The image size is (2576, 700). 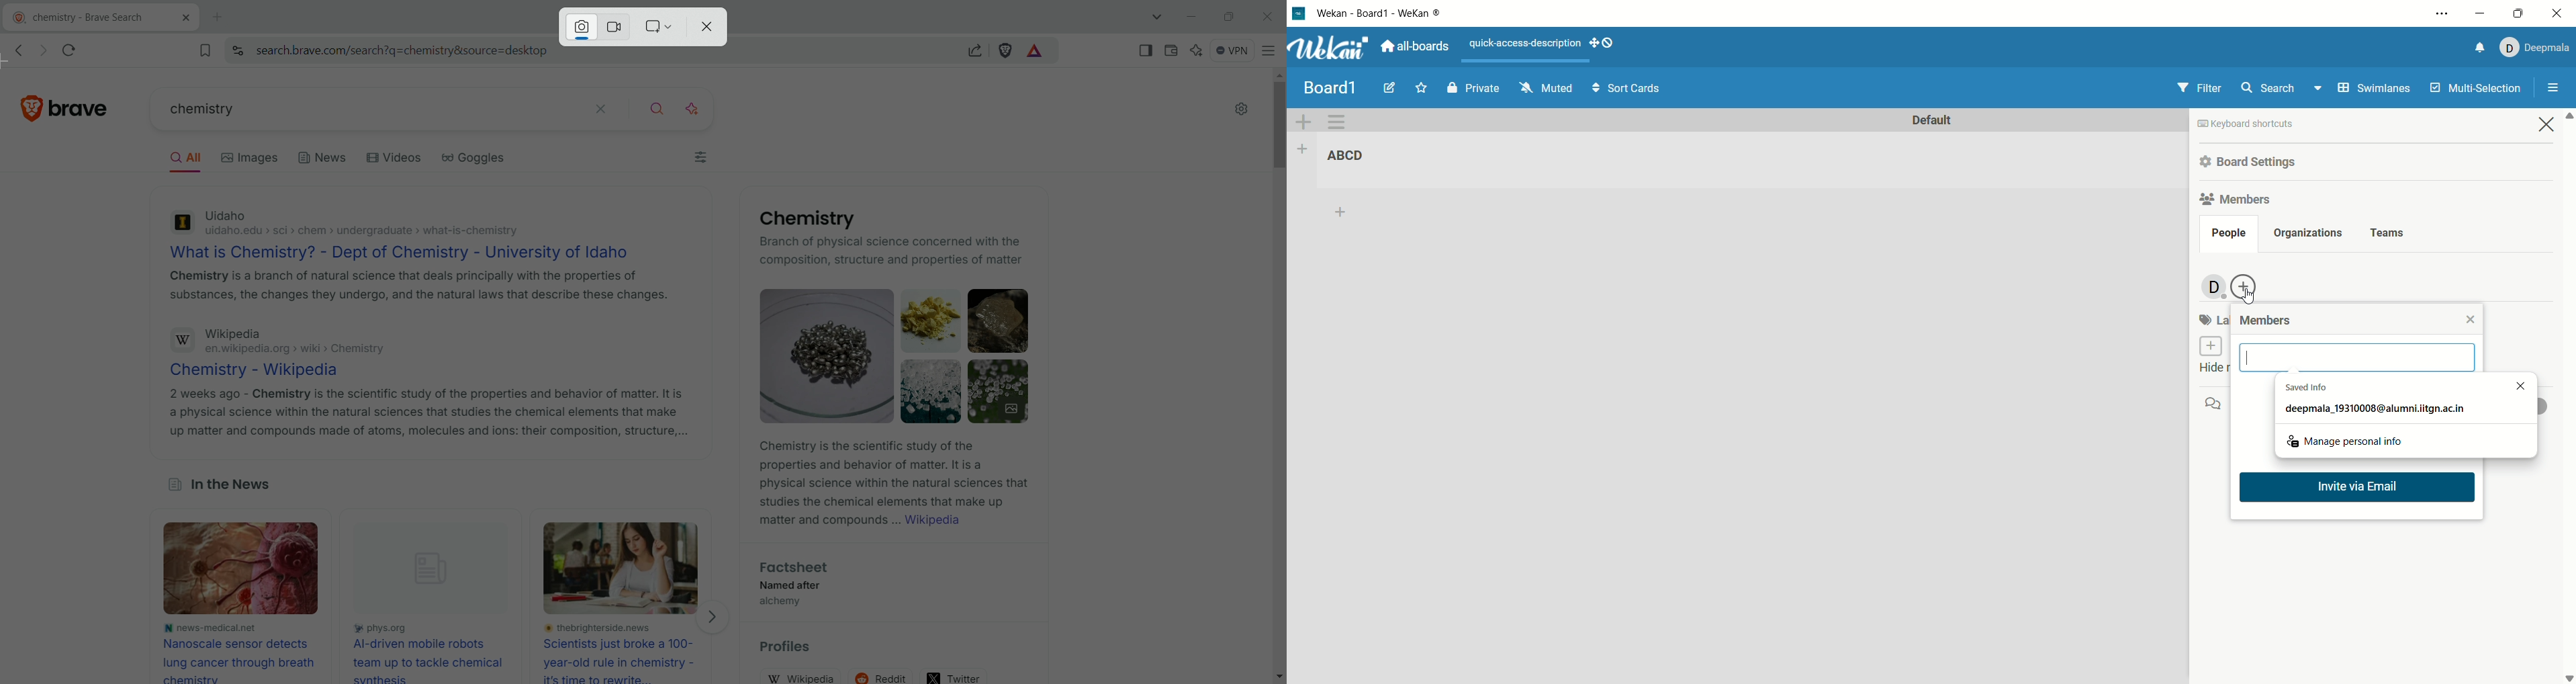 I want to click on snip, so click(x=580, y=27).